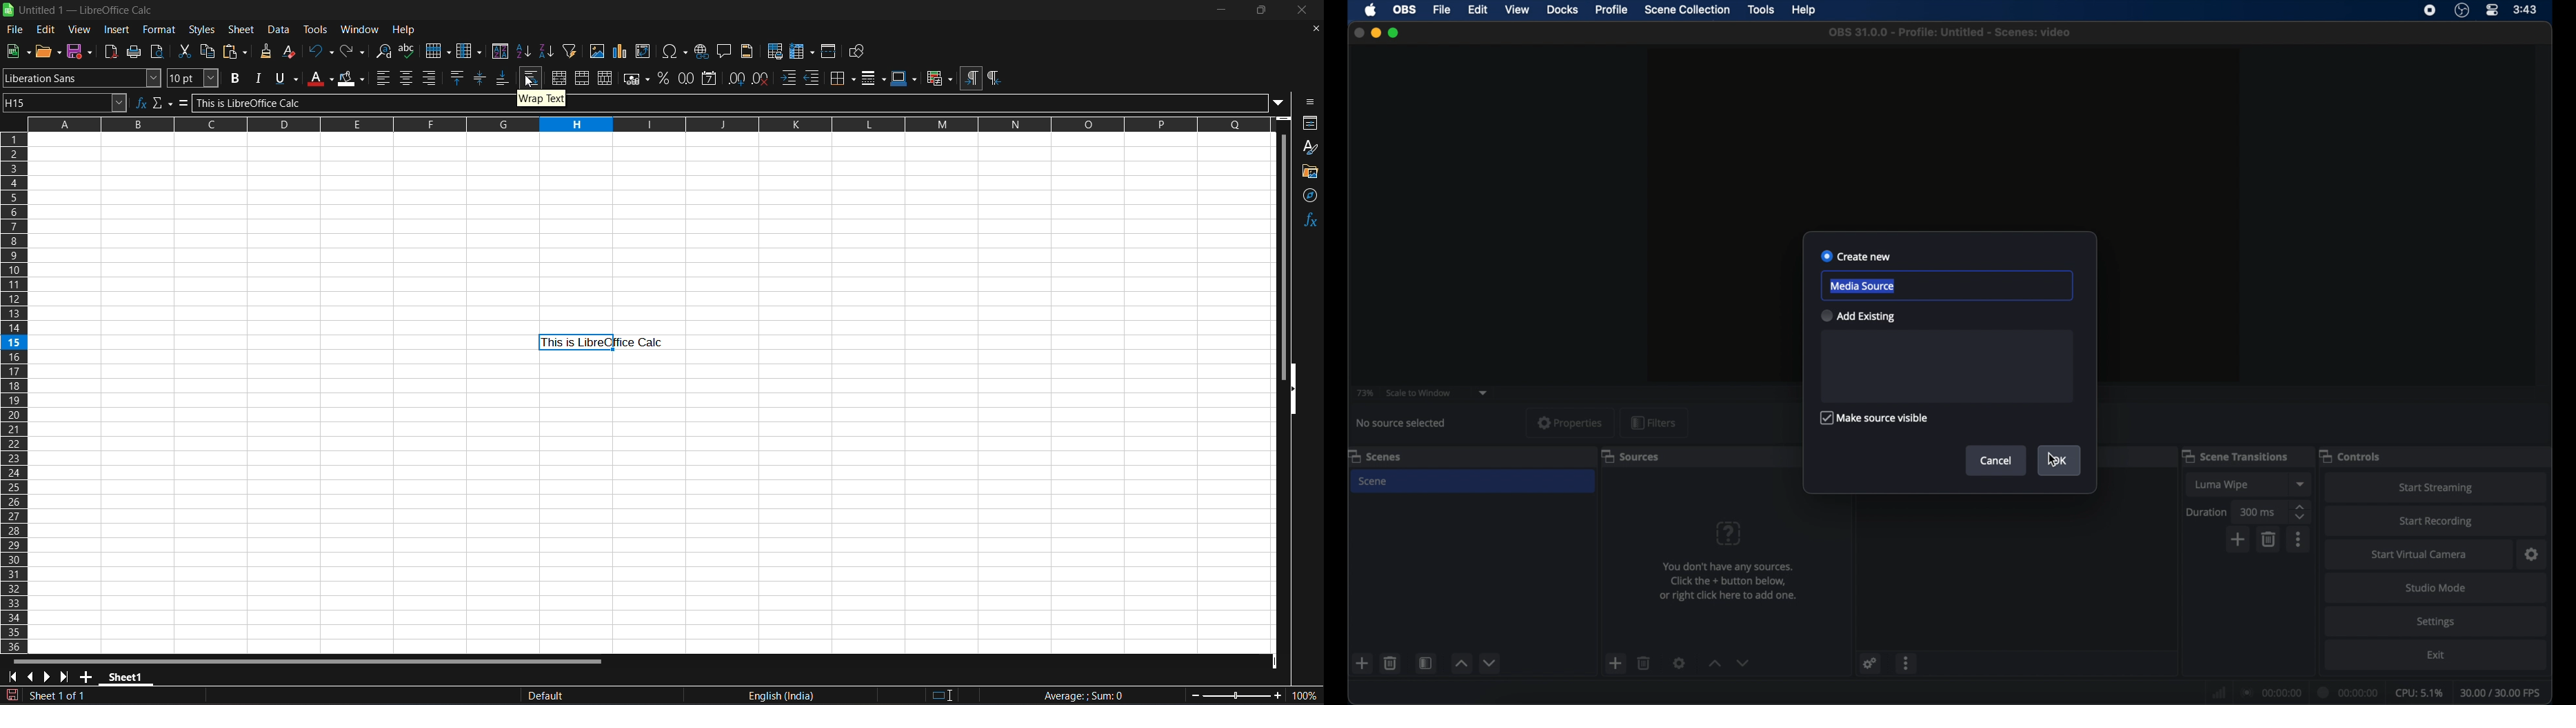  What do you see at coordinates (2061, 462) in the screenshot?
I see `ok` at bounding box center [2061, 462].